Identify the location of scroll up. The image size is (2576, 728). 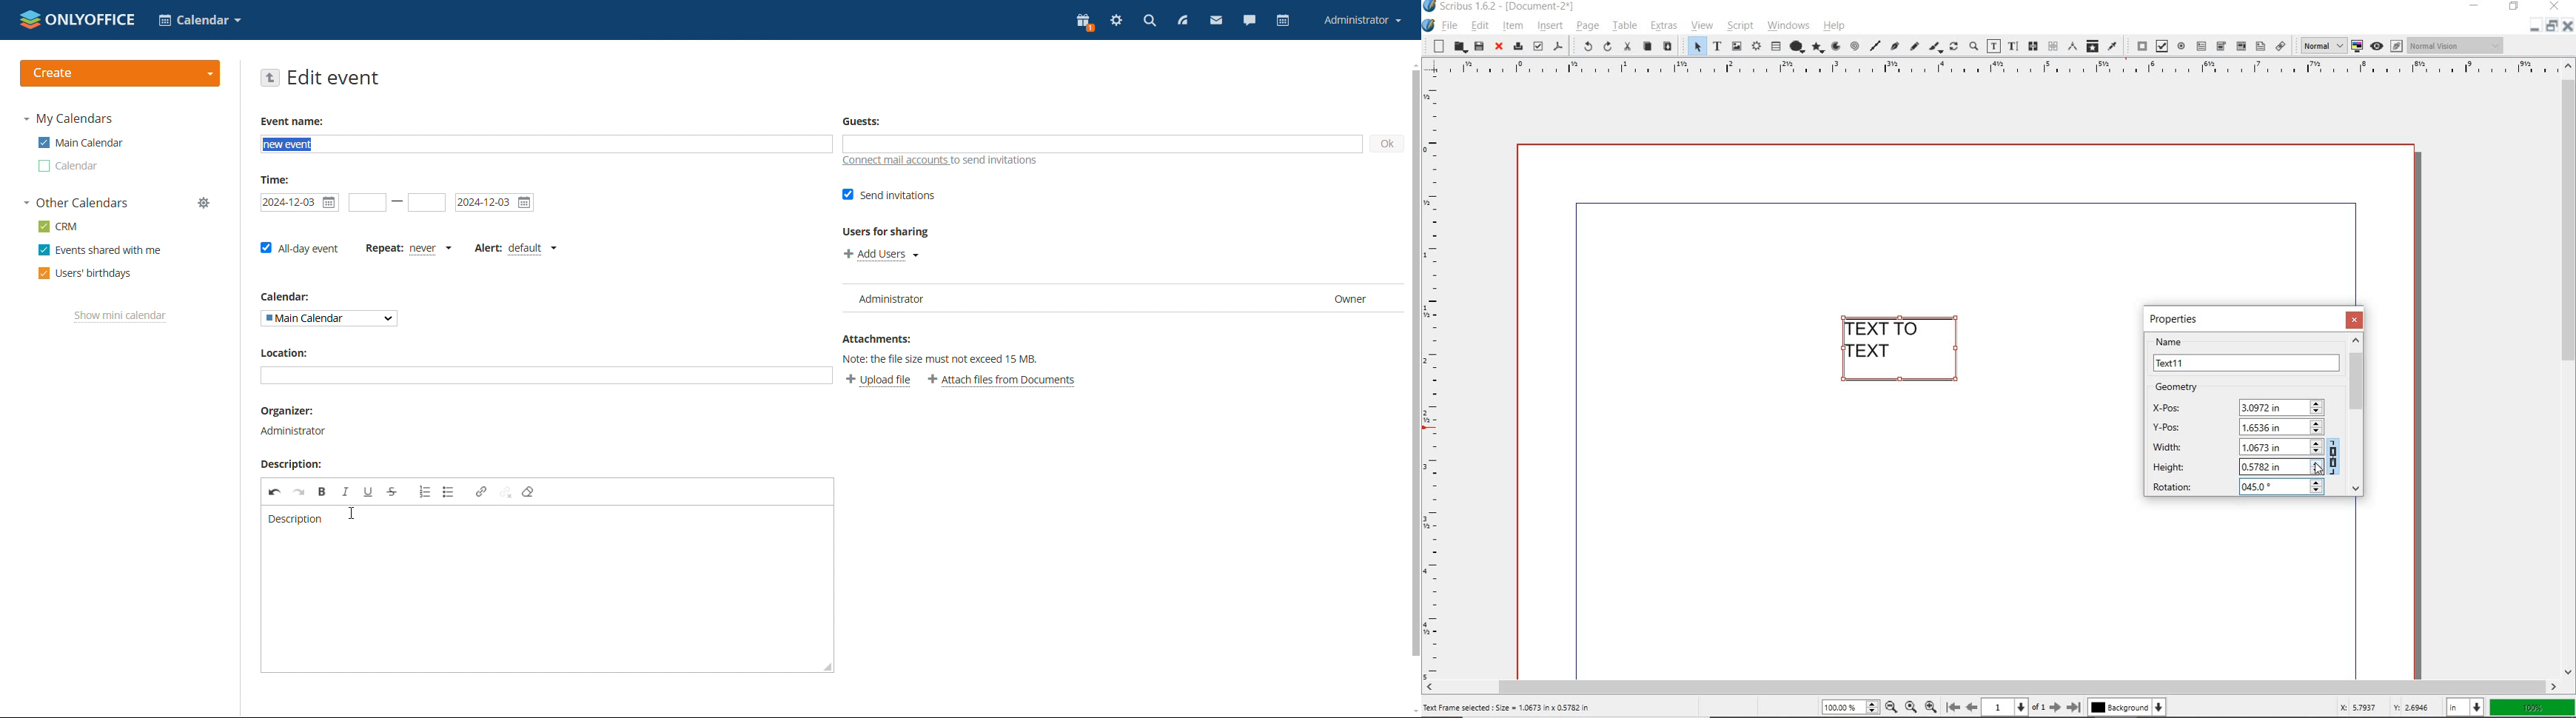
(1412, 66).